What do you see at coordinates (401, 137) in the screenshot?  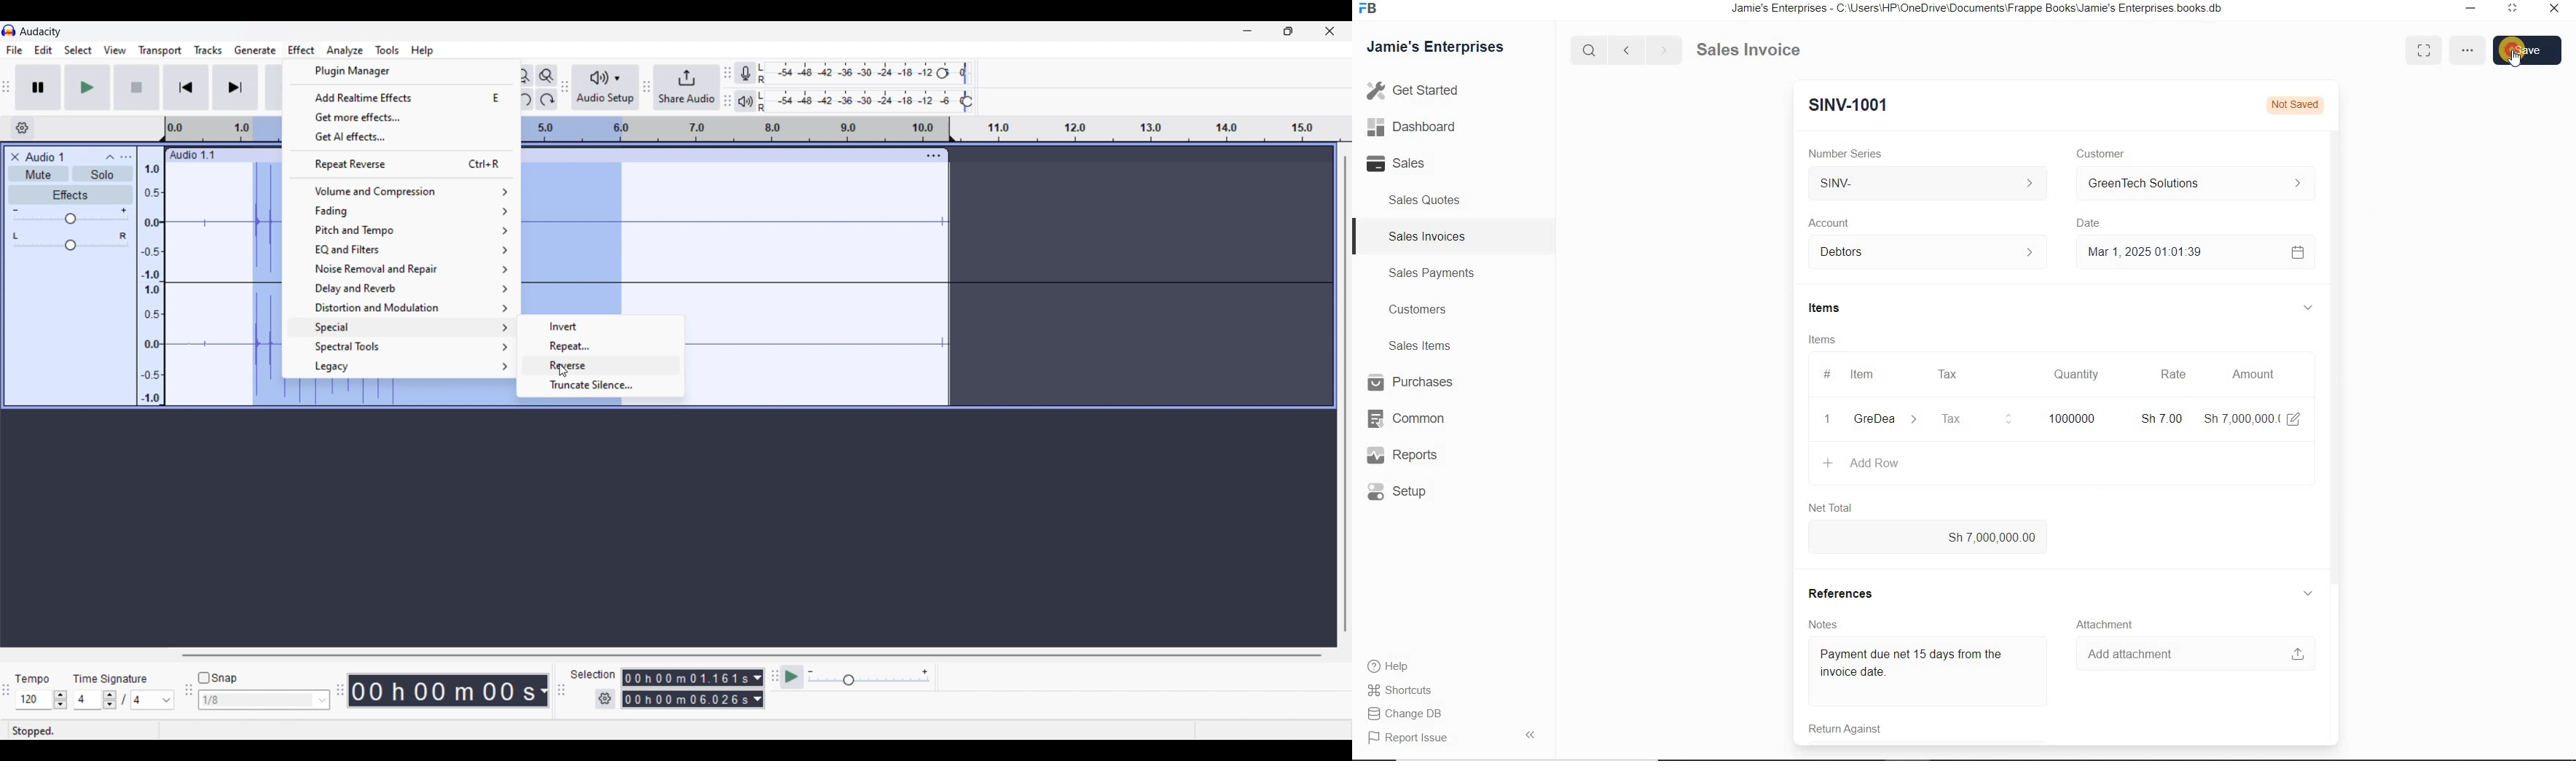 I see `Get AI effects` at bounding box center [401, 137].